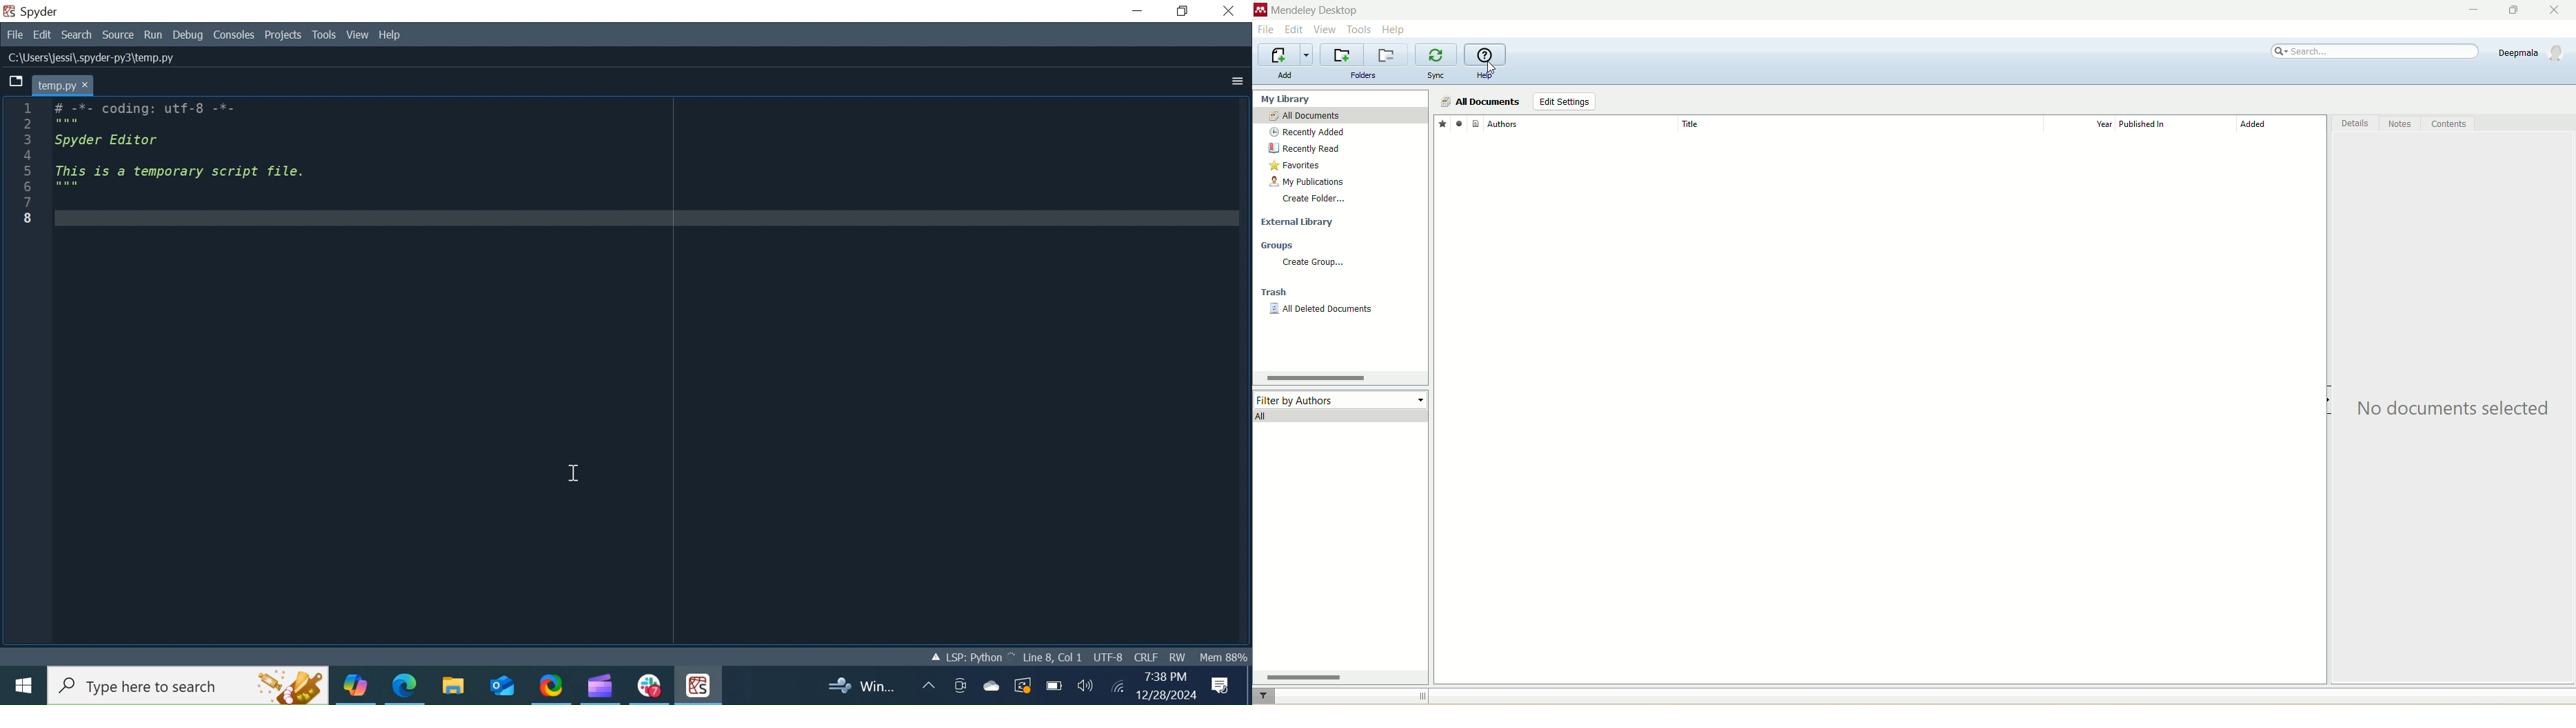 Image resolution: width=2576 pixels, height=728 pixels. Describe the element at coordinates (1861, 123) in the screenshot. I see `title` at that location.